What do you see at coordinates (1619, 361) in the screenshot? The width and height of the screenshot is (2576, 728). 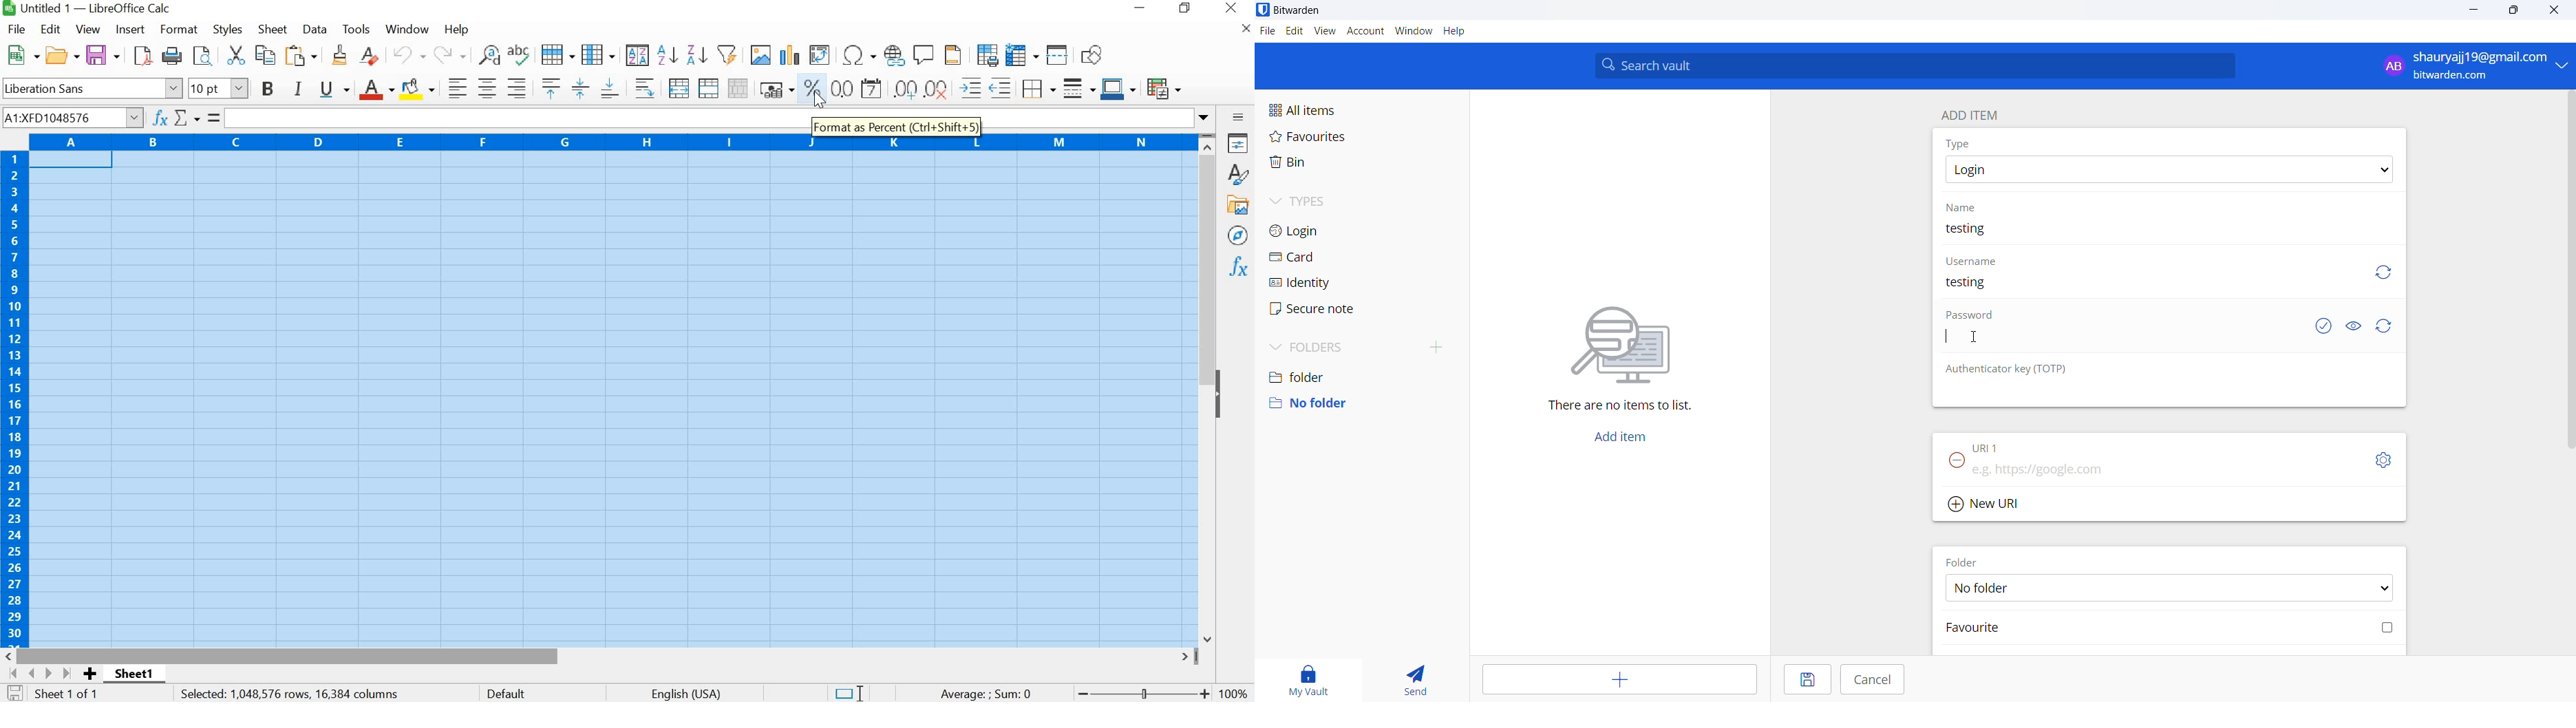 I see `There are no items to list.` at bounding box center [1619, 361].